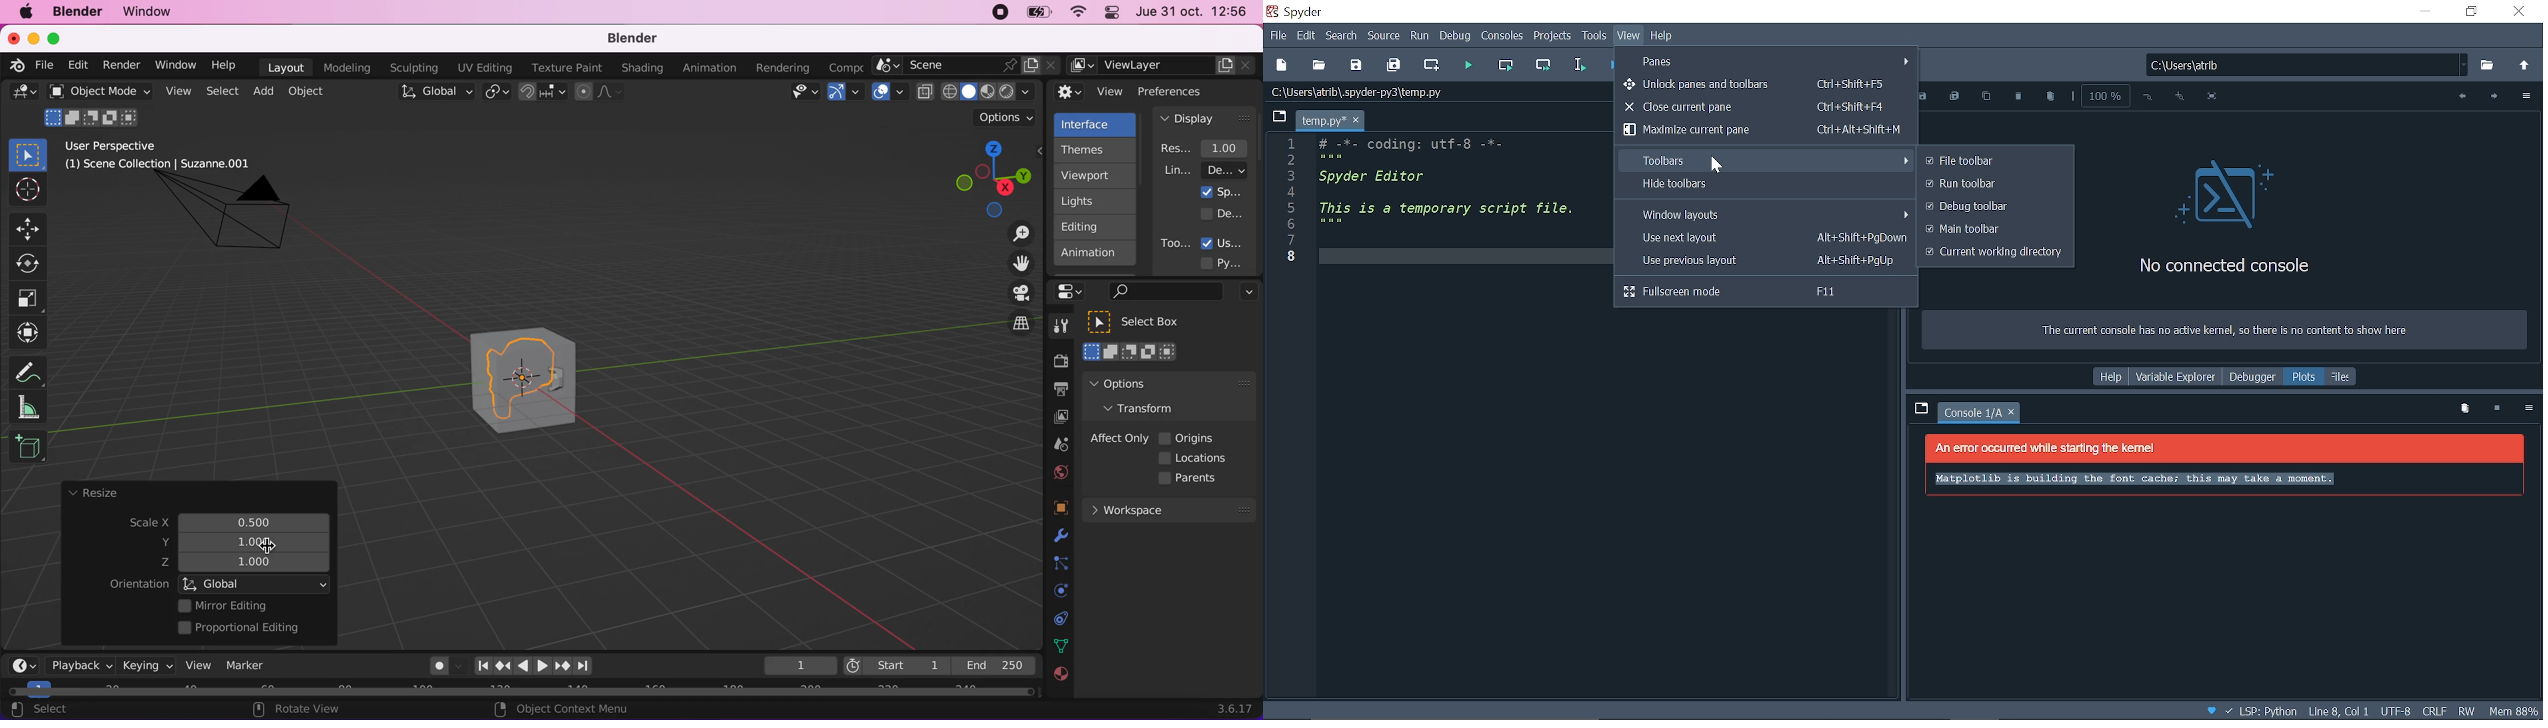 The width and height of the screenshot is (2548, 728). Describe the element at coordinates (2179, 97) in the screenshot. I see `Zoom in` at that location.